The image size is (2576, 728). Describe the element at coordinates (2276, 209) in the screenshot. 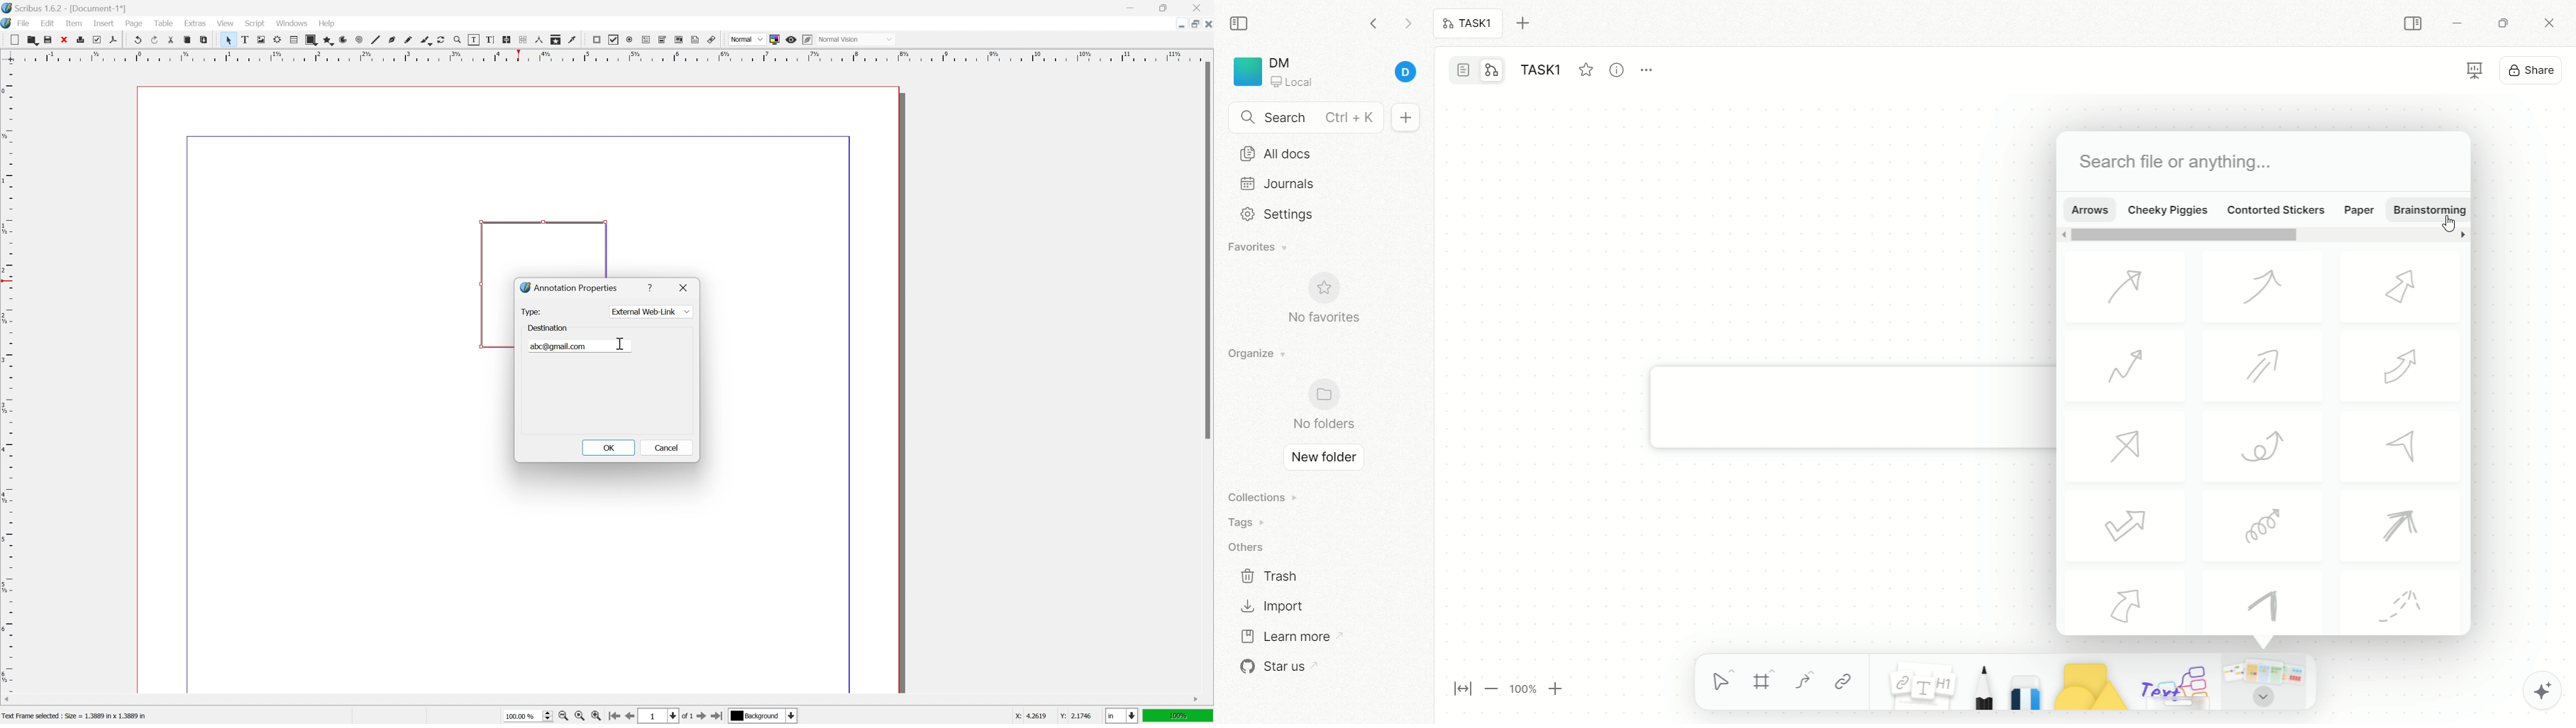

I see `contorted stickers` at that location.